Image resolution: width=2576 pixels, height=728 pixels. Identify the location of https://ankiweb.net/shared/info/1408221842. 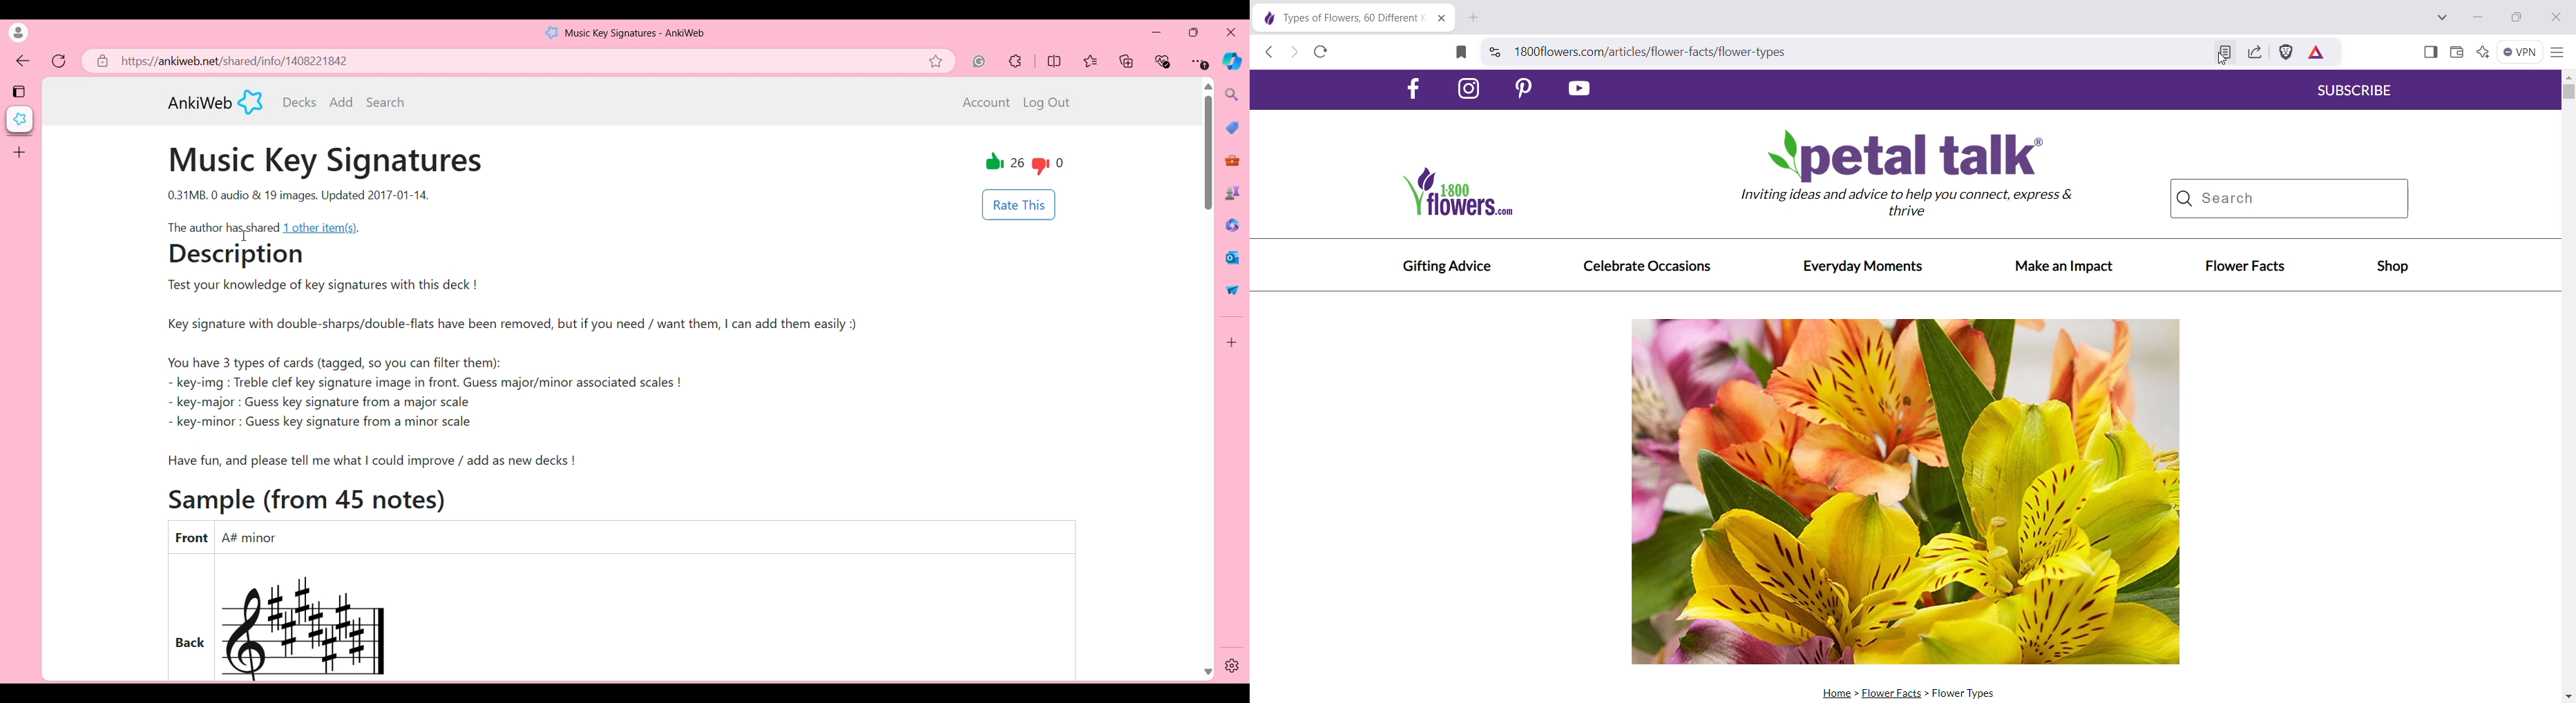
(236, 61).